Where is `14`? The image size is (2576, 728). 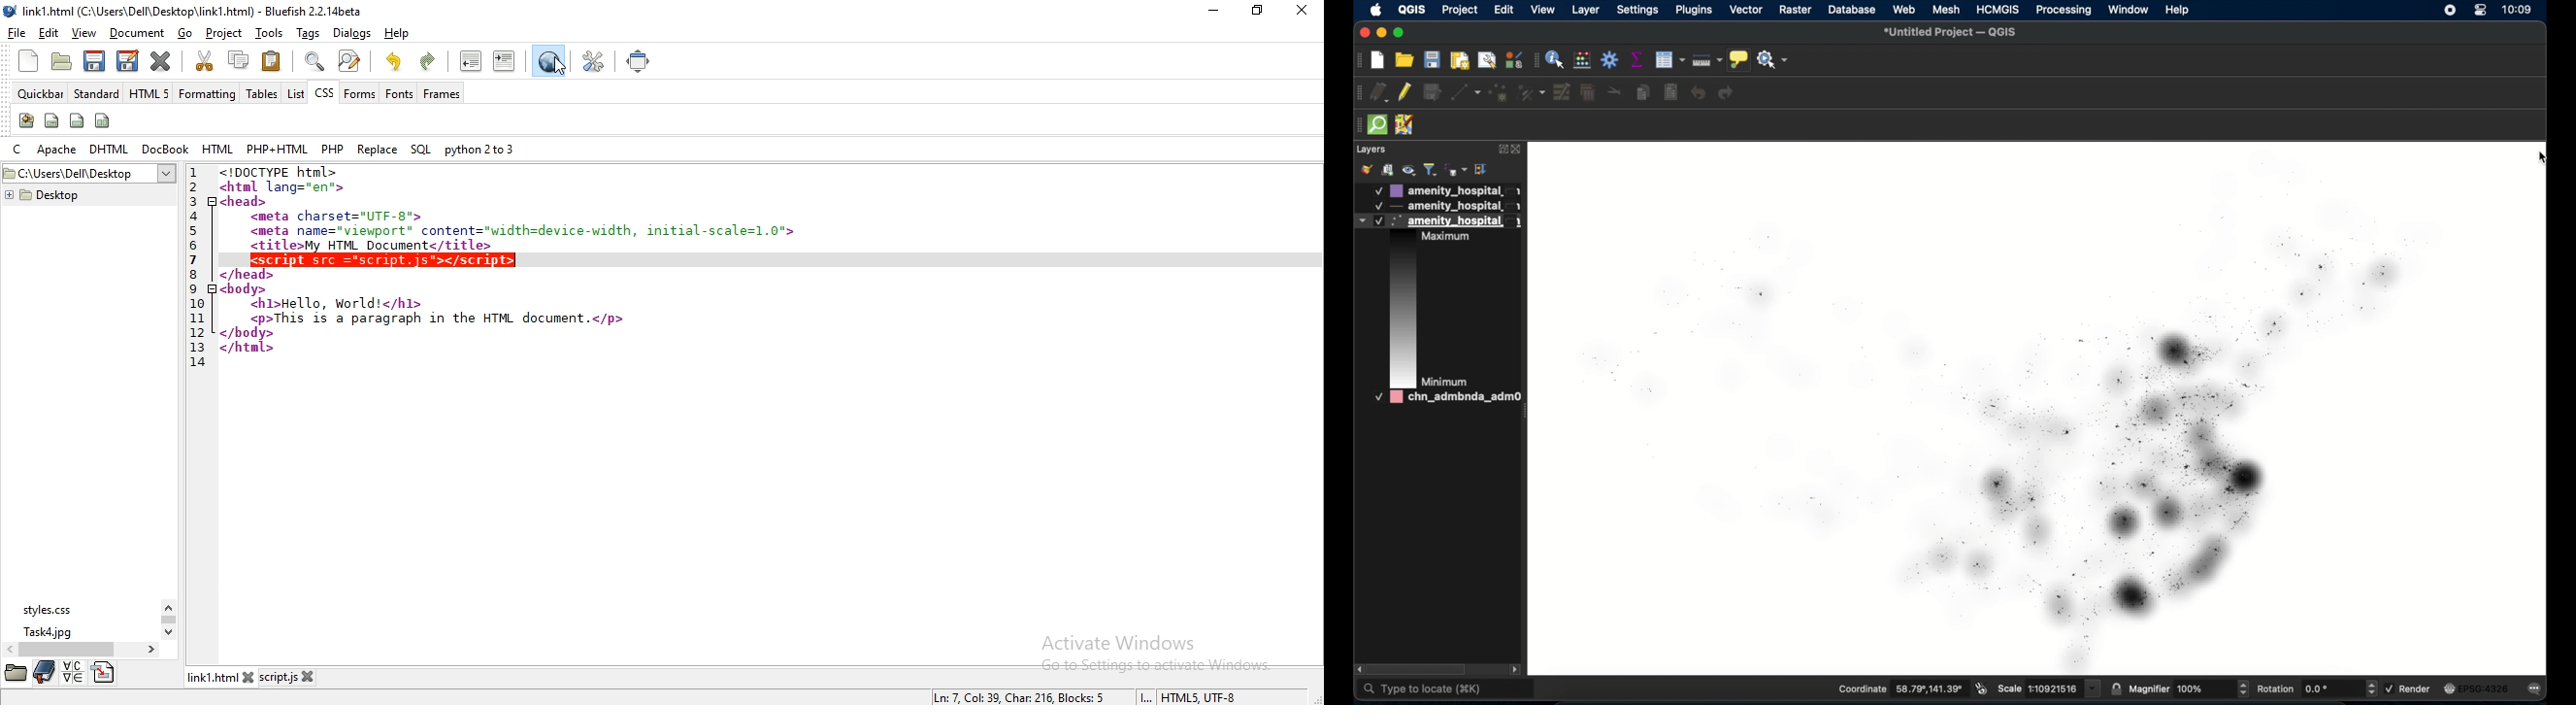
14 is located at coordinates (198, 363).